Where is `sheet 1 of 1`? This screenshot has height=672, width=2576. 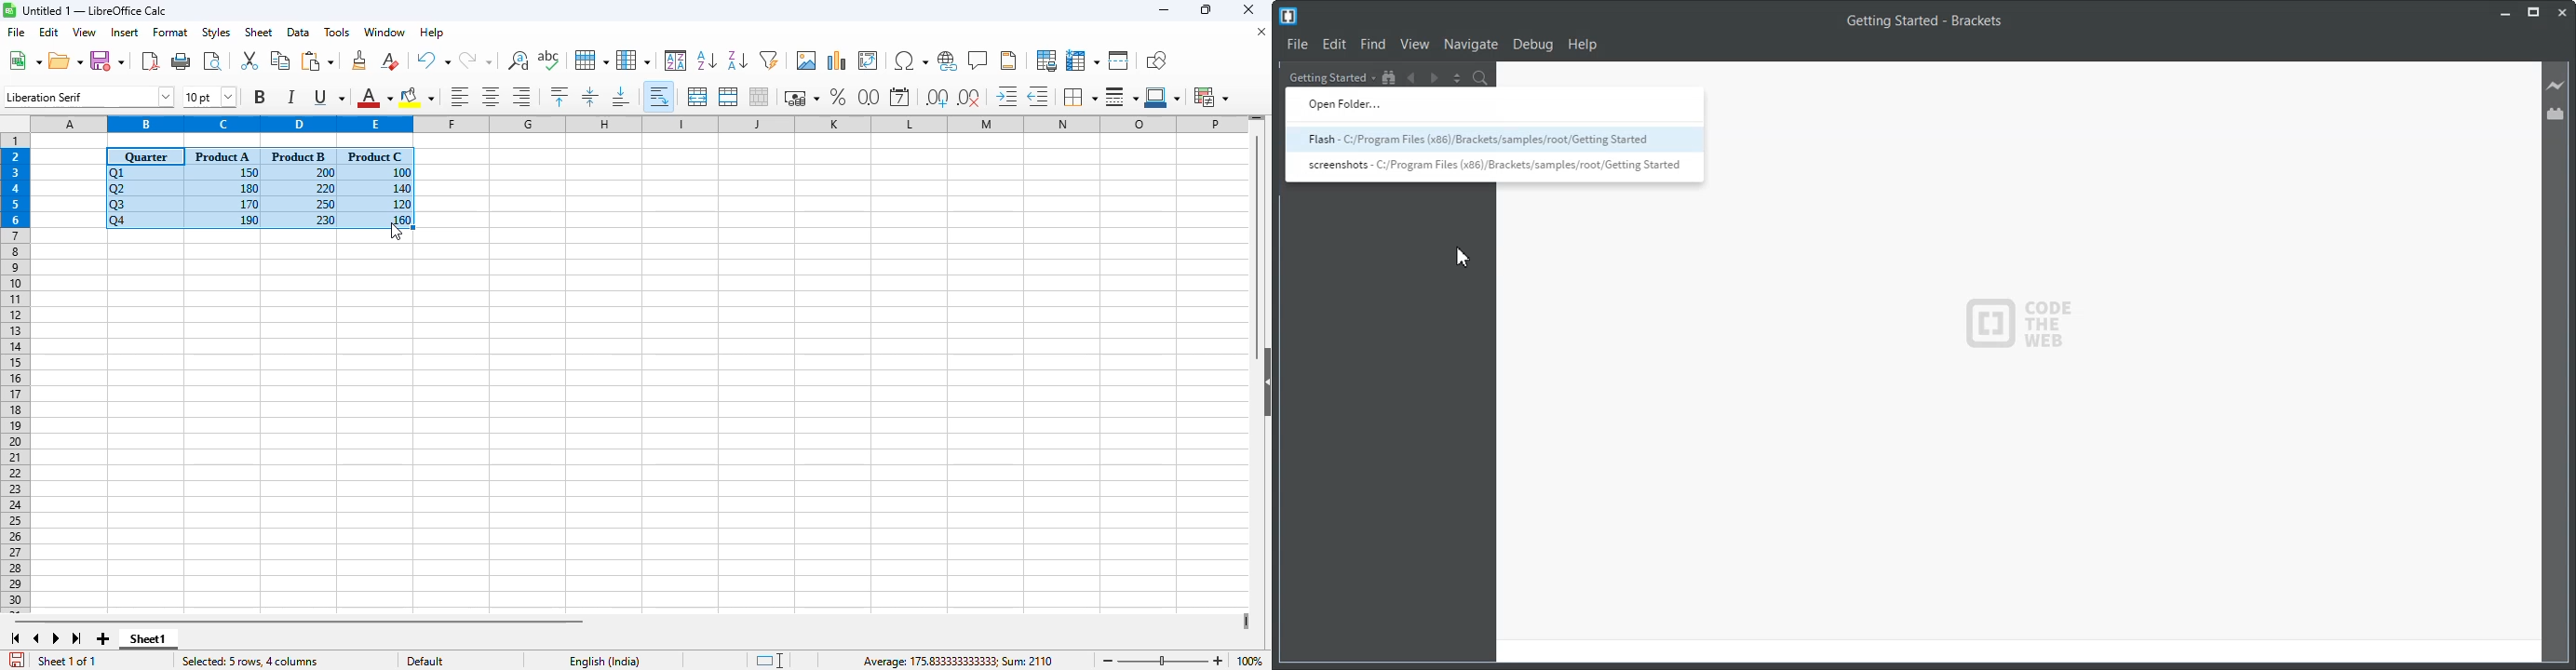 sheet 1 of 1 is located at coordinates (68, 662).